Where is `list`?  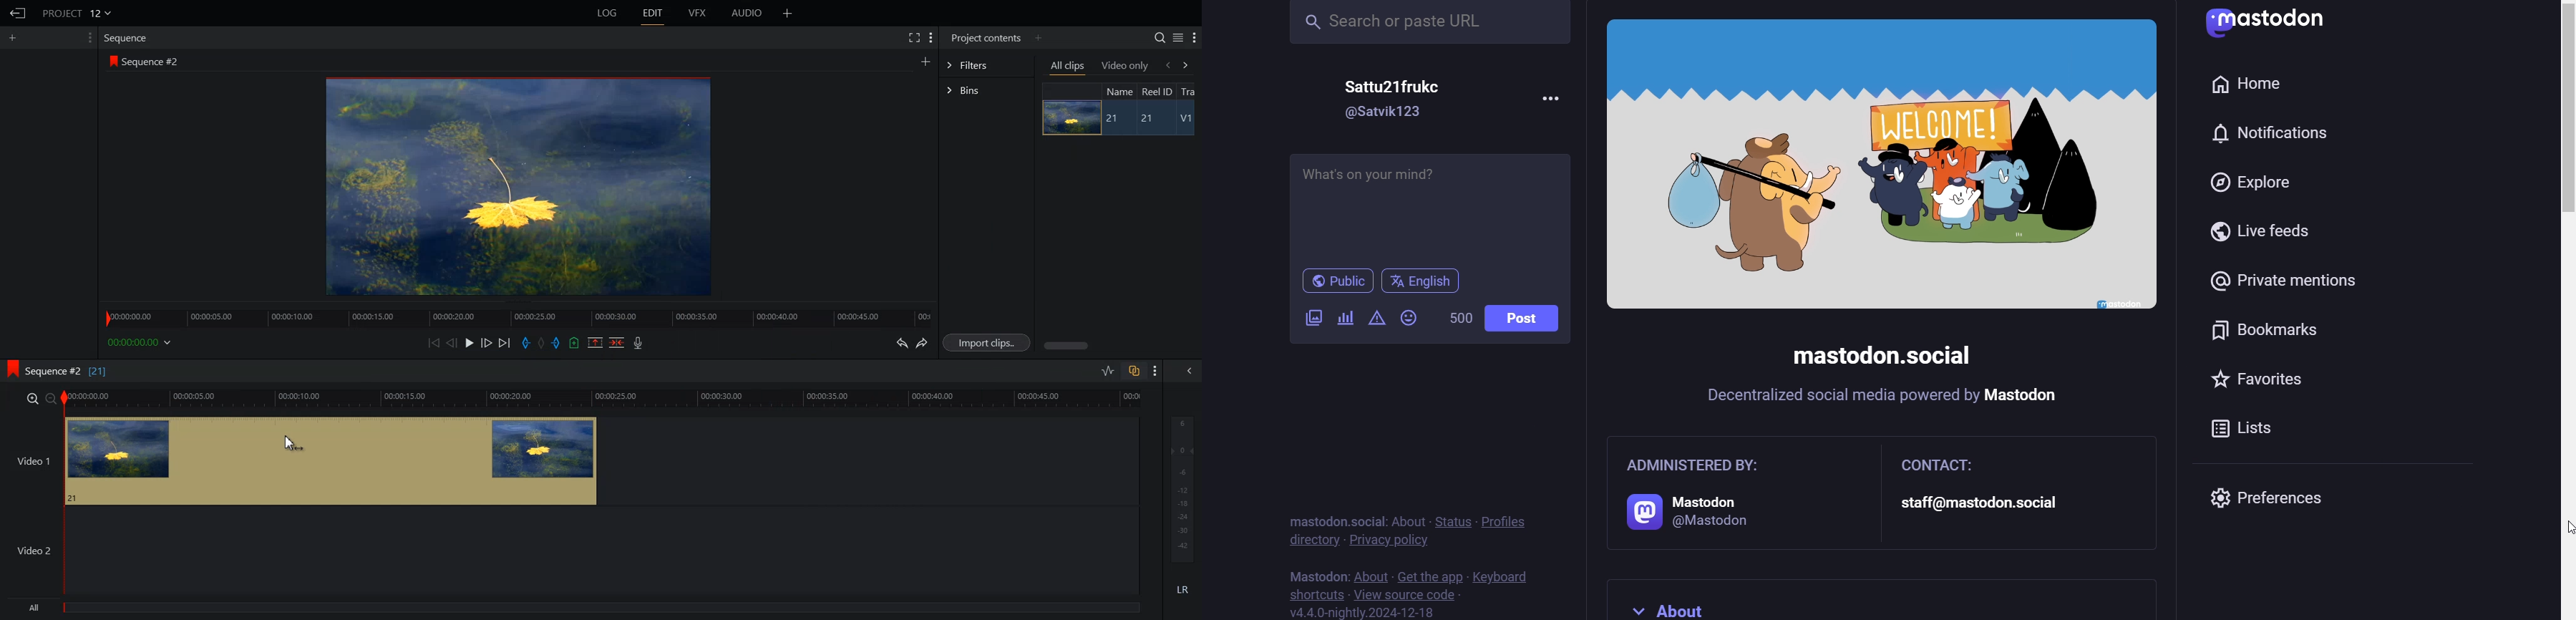
list is located at coordinates (2245, 435).